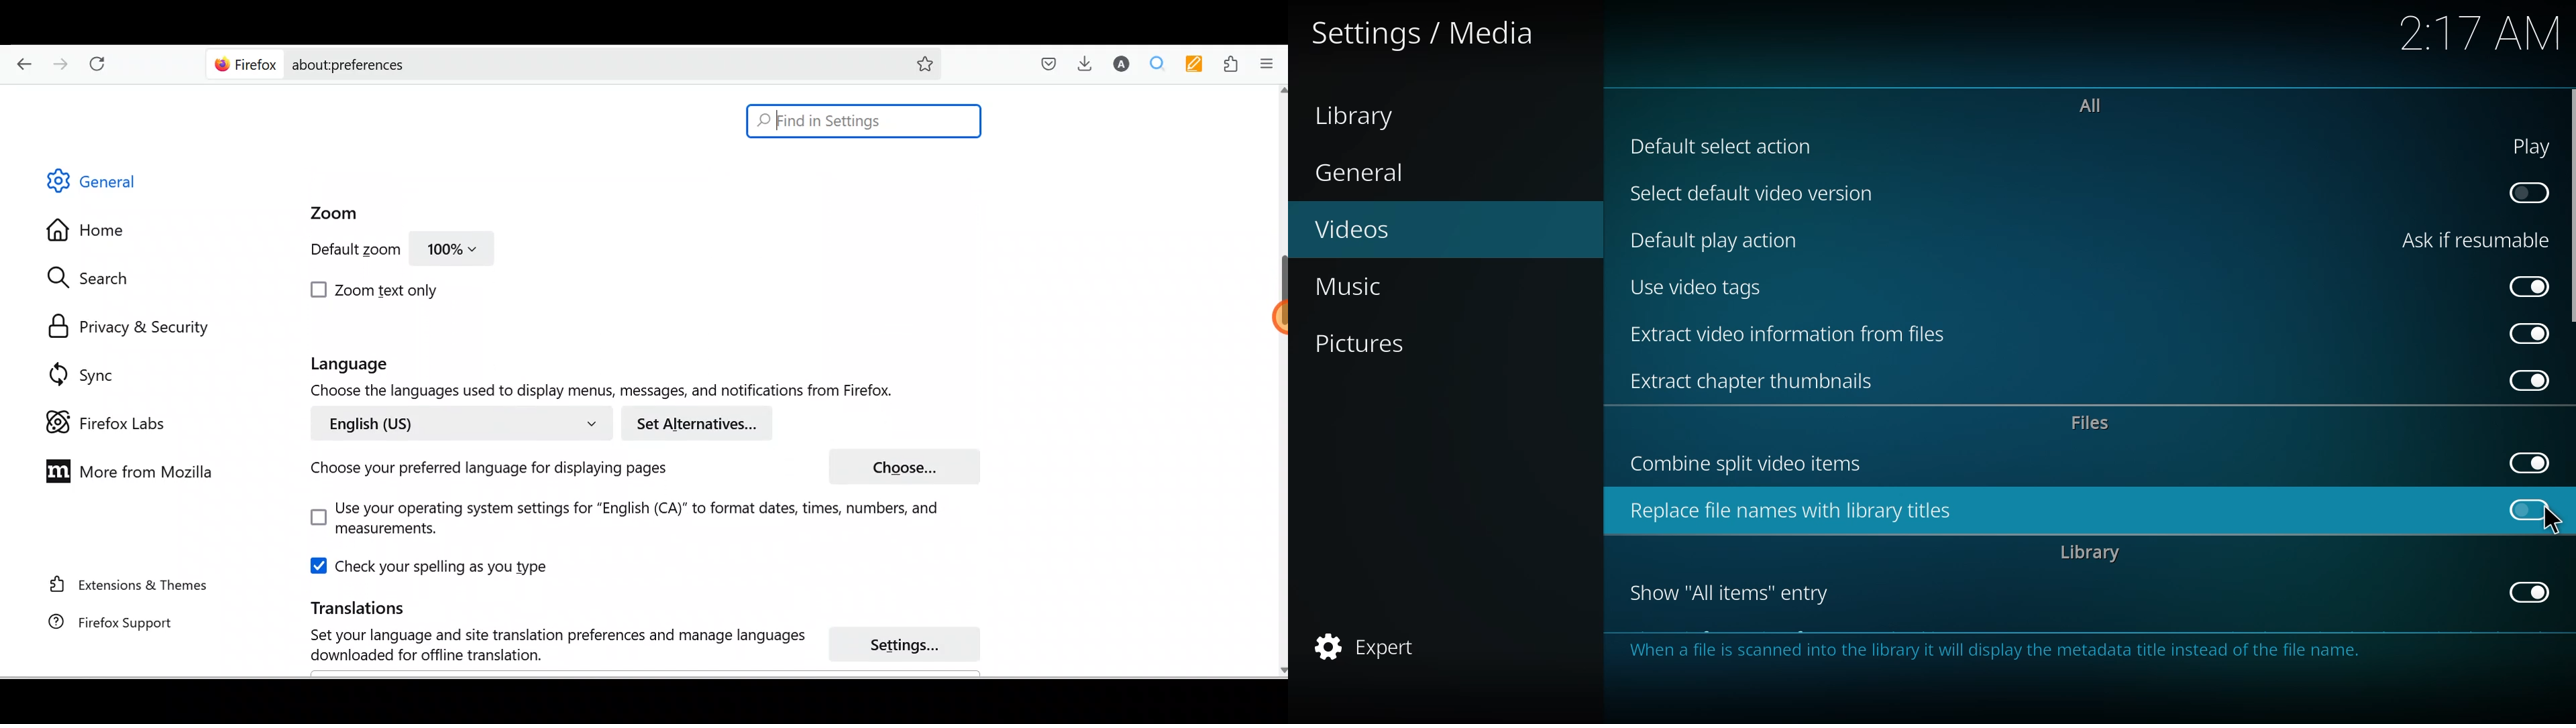 Image resolution: width=2576 pixels, height=728 pixels. I want to click on general, so click(1363, 171).